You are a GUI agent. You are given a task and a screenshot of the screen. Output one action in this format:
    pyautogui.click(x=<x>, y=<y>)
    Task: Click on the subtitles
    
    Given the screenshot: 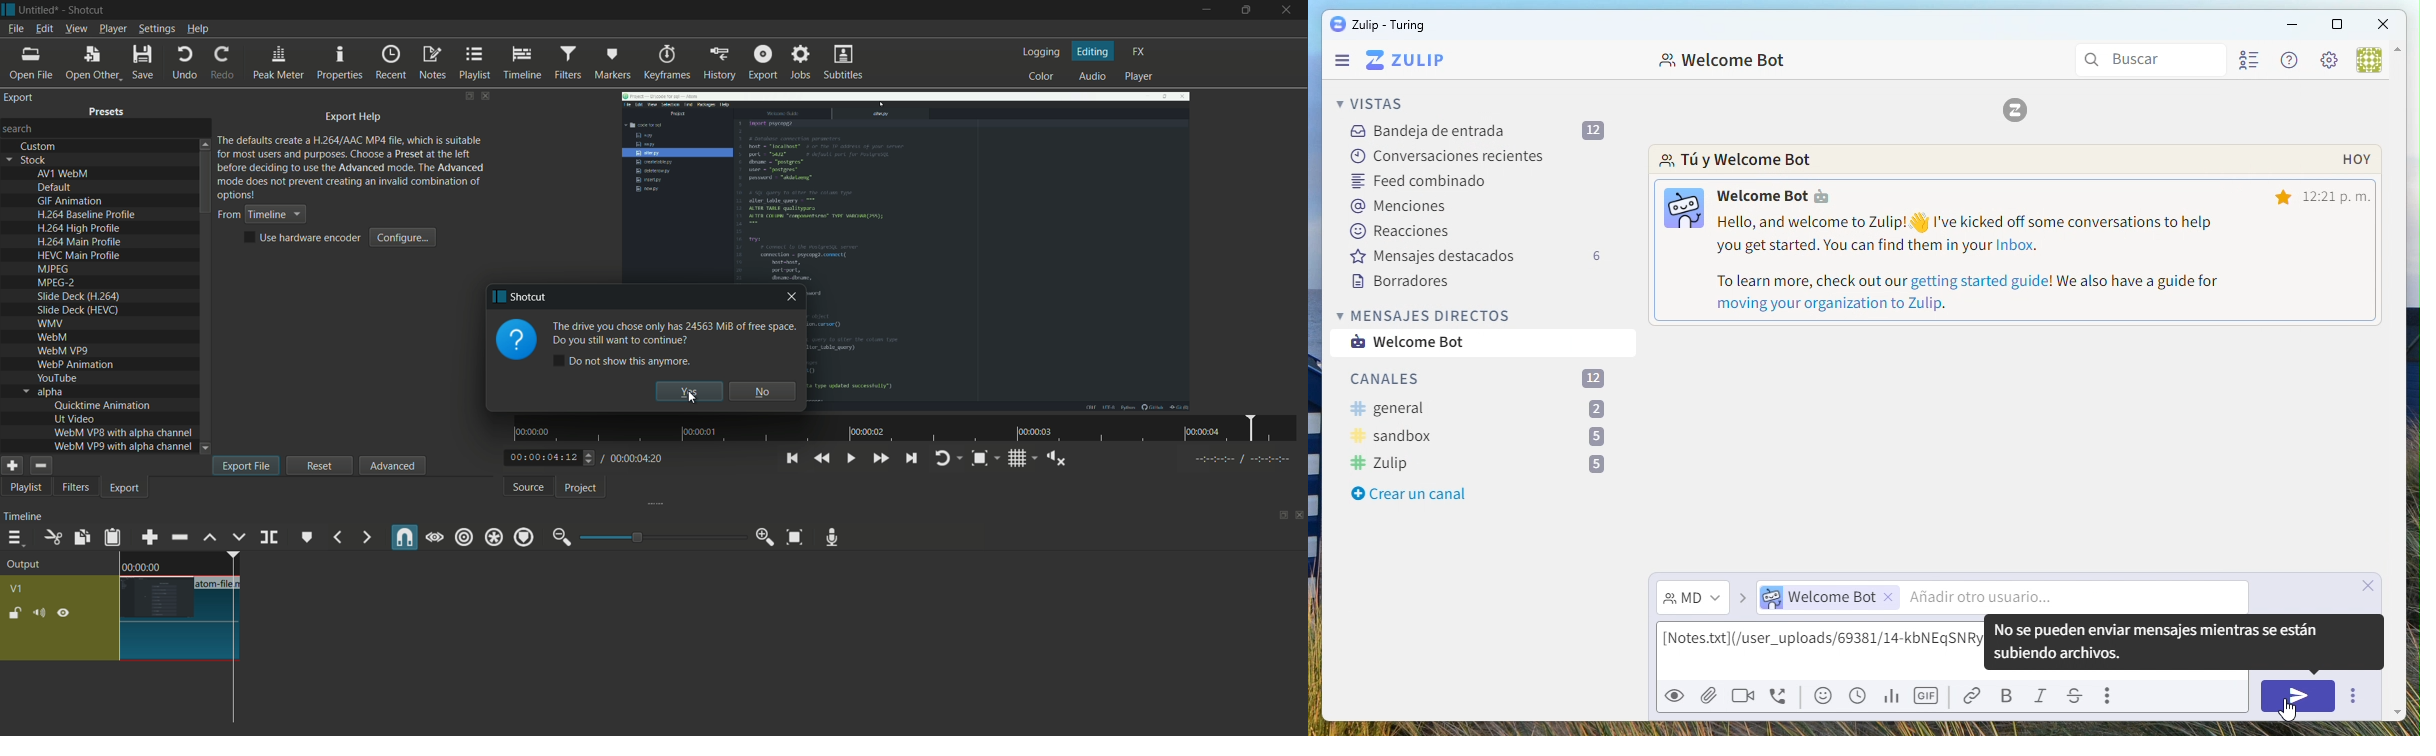 What is the action you would take?
    pyautogui.click(x=842, y=61)
    